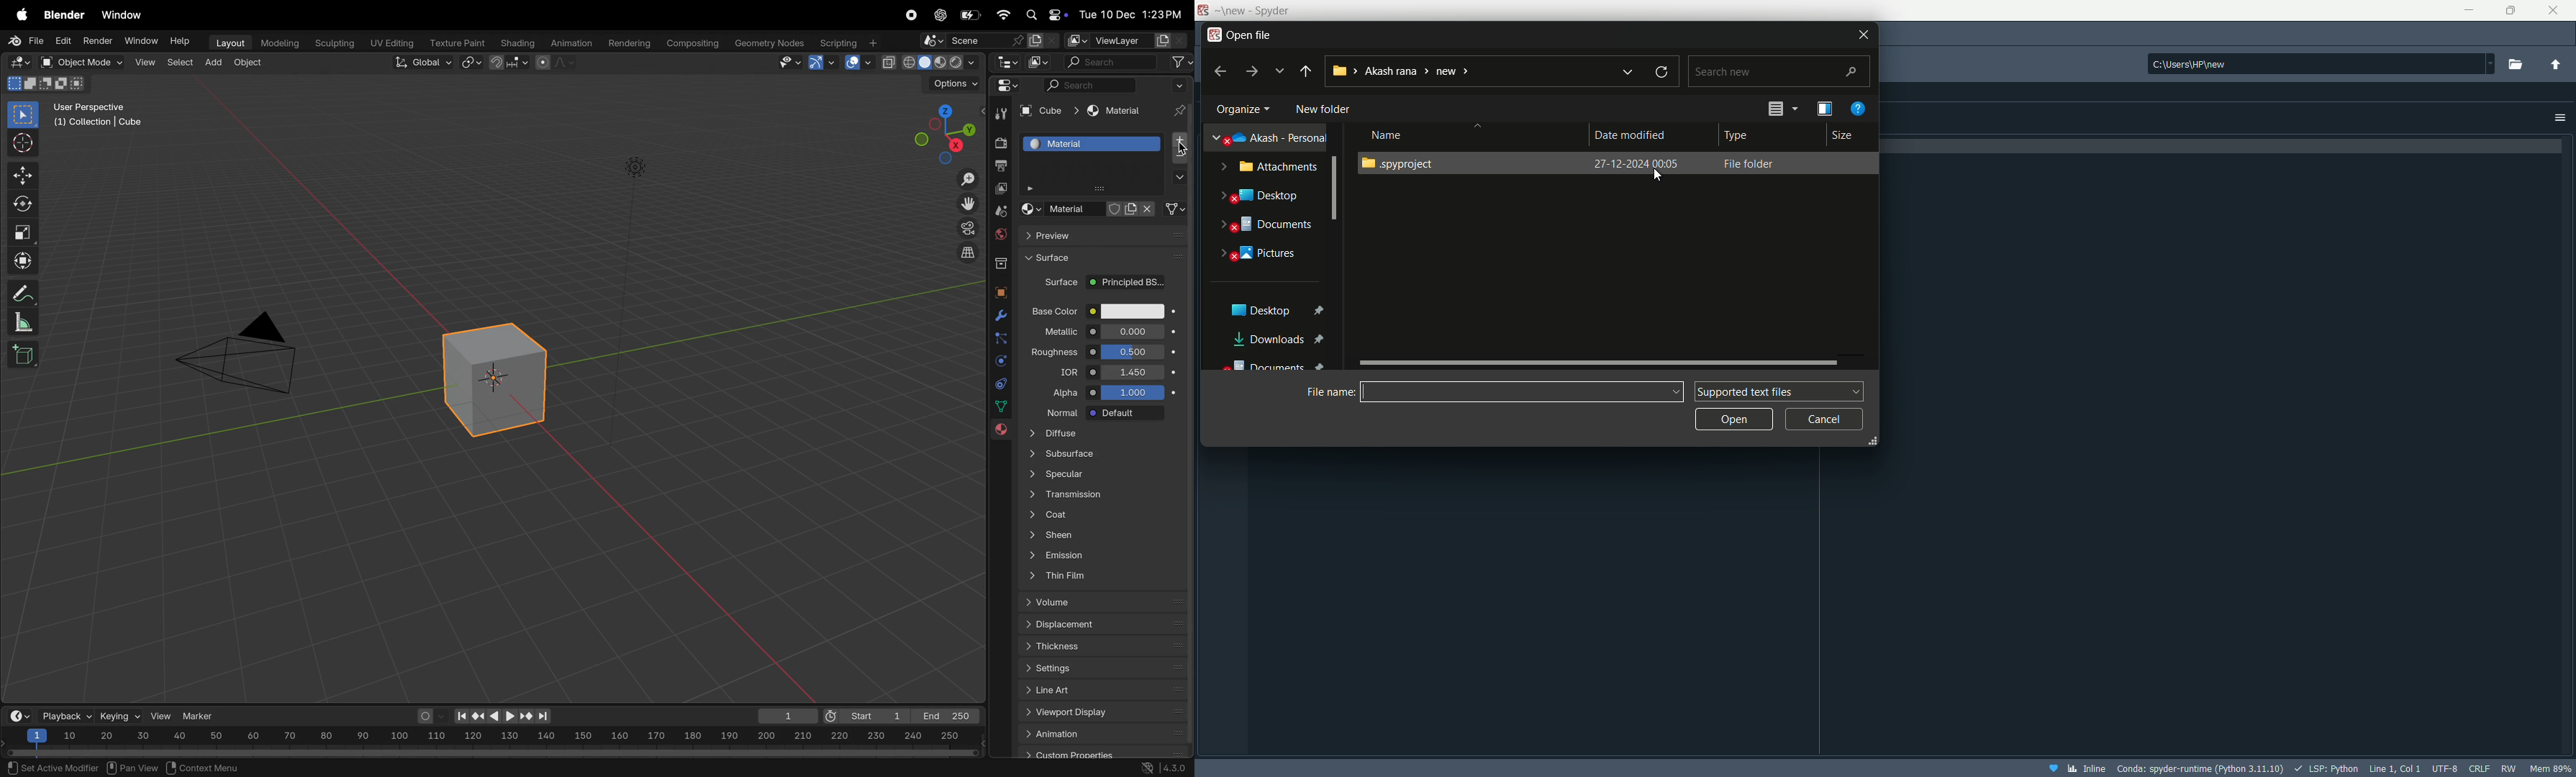 Image resolution: width=2576 pixels, height=784 pixels. What do you see at coordinates (771, 43) in the screenshot?
I see `Geometry` at bounding box center [771, 43].